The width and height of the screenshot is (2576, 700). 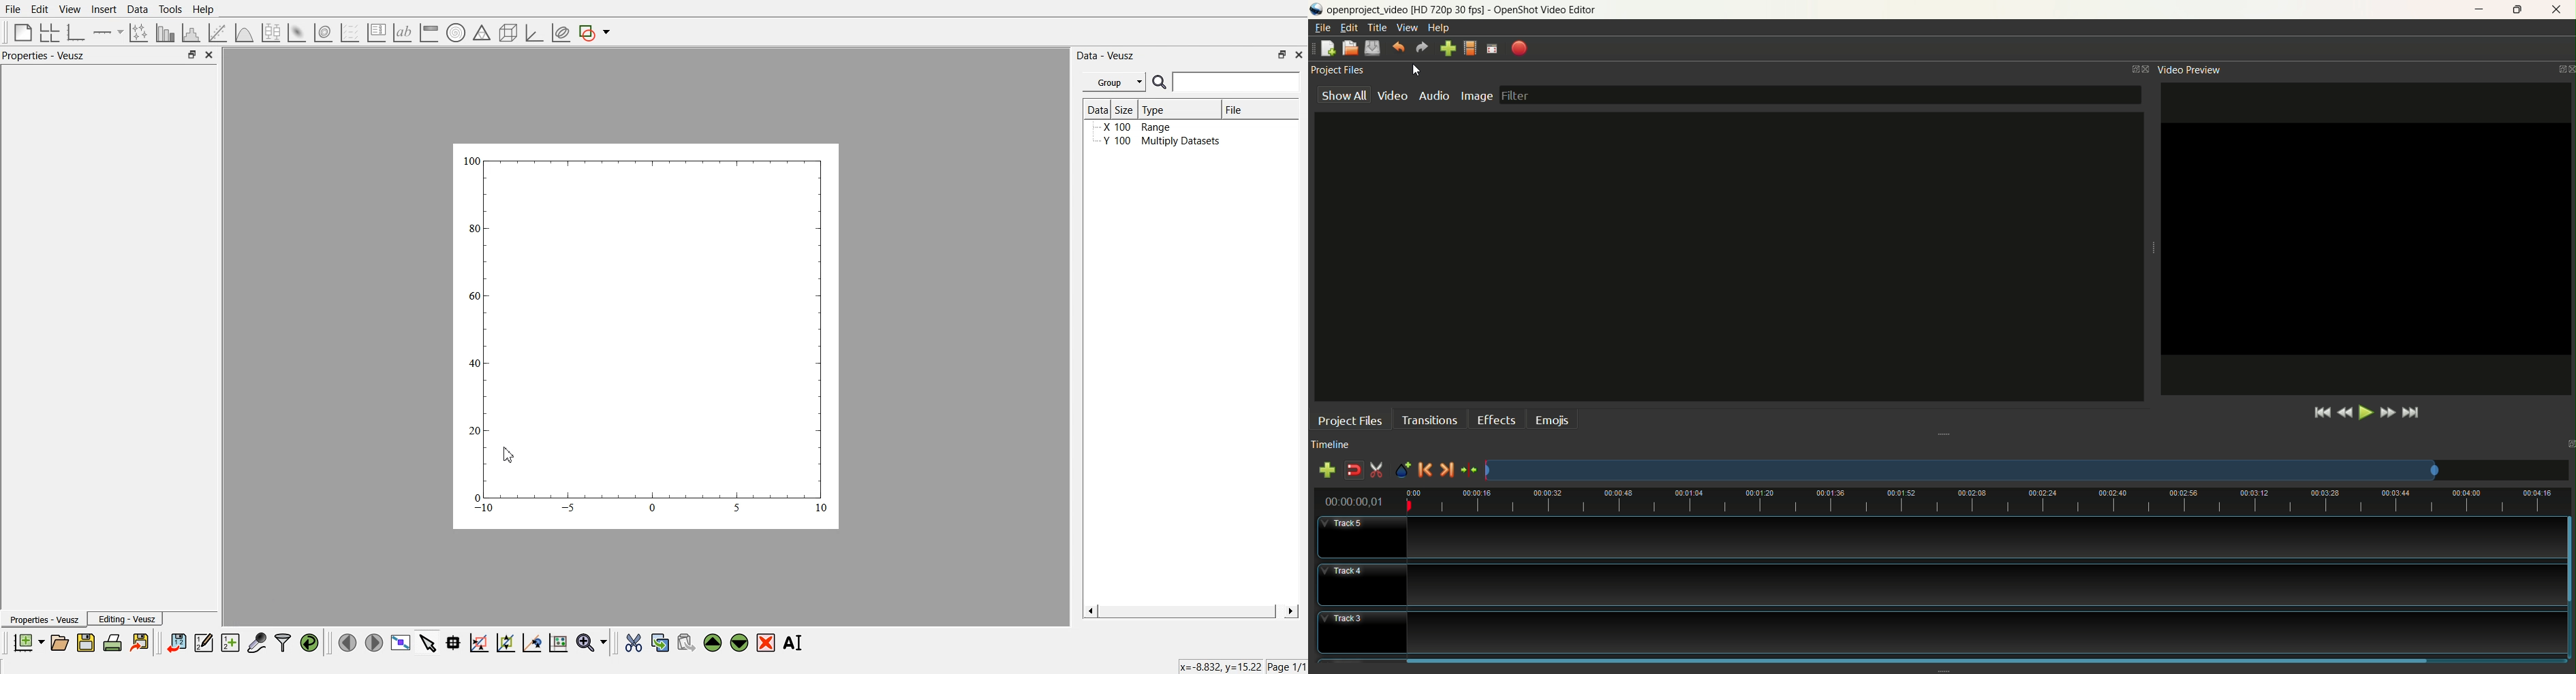 I want to click on choose profile, so click(x=1470, y=48).